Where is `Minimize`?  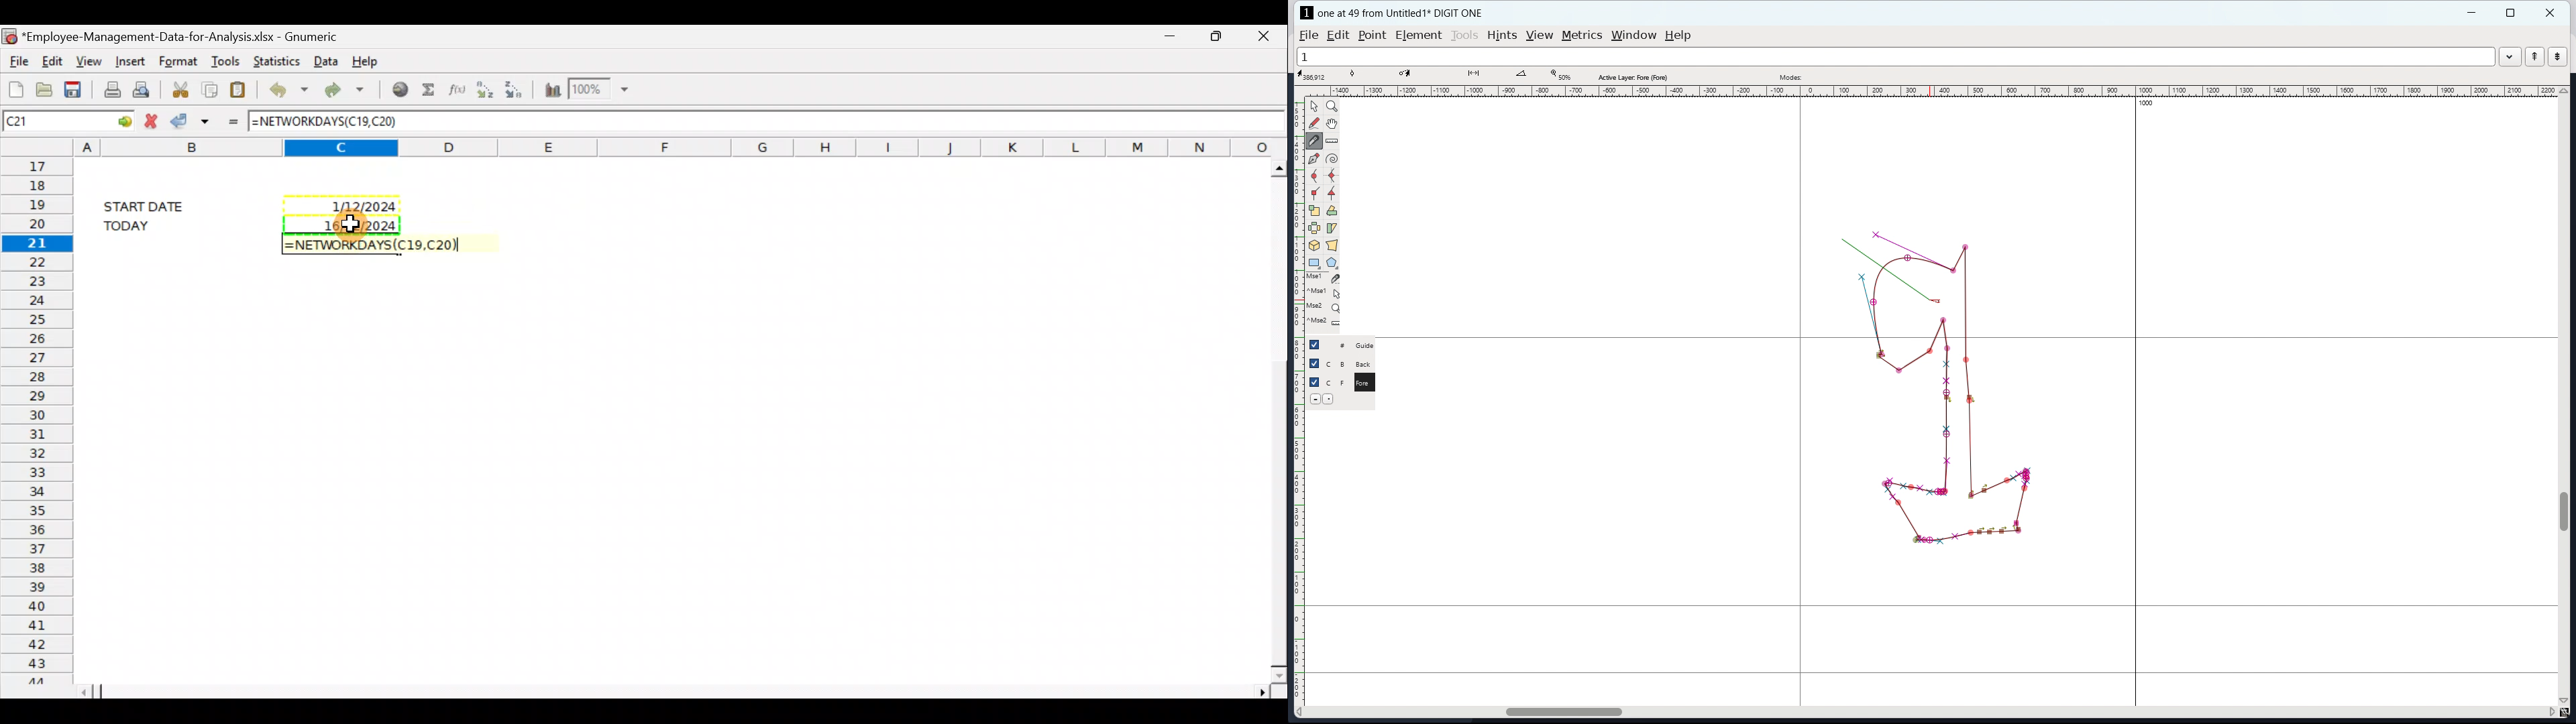
Minimize is located at coordinates (1171, 39).